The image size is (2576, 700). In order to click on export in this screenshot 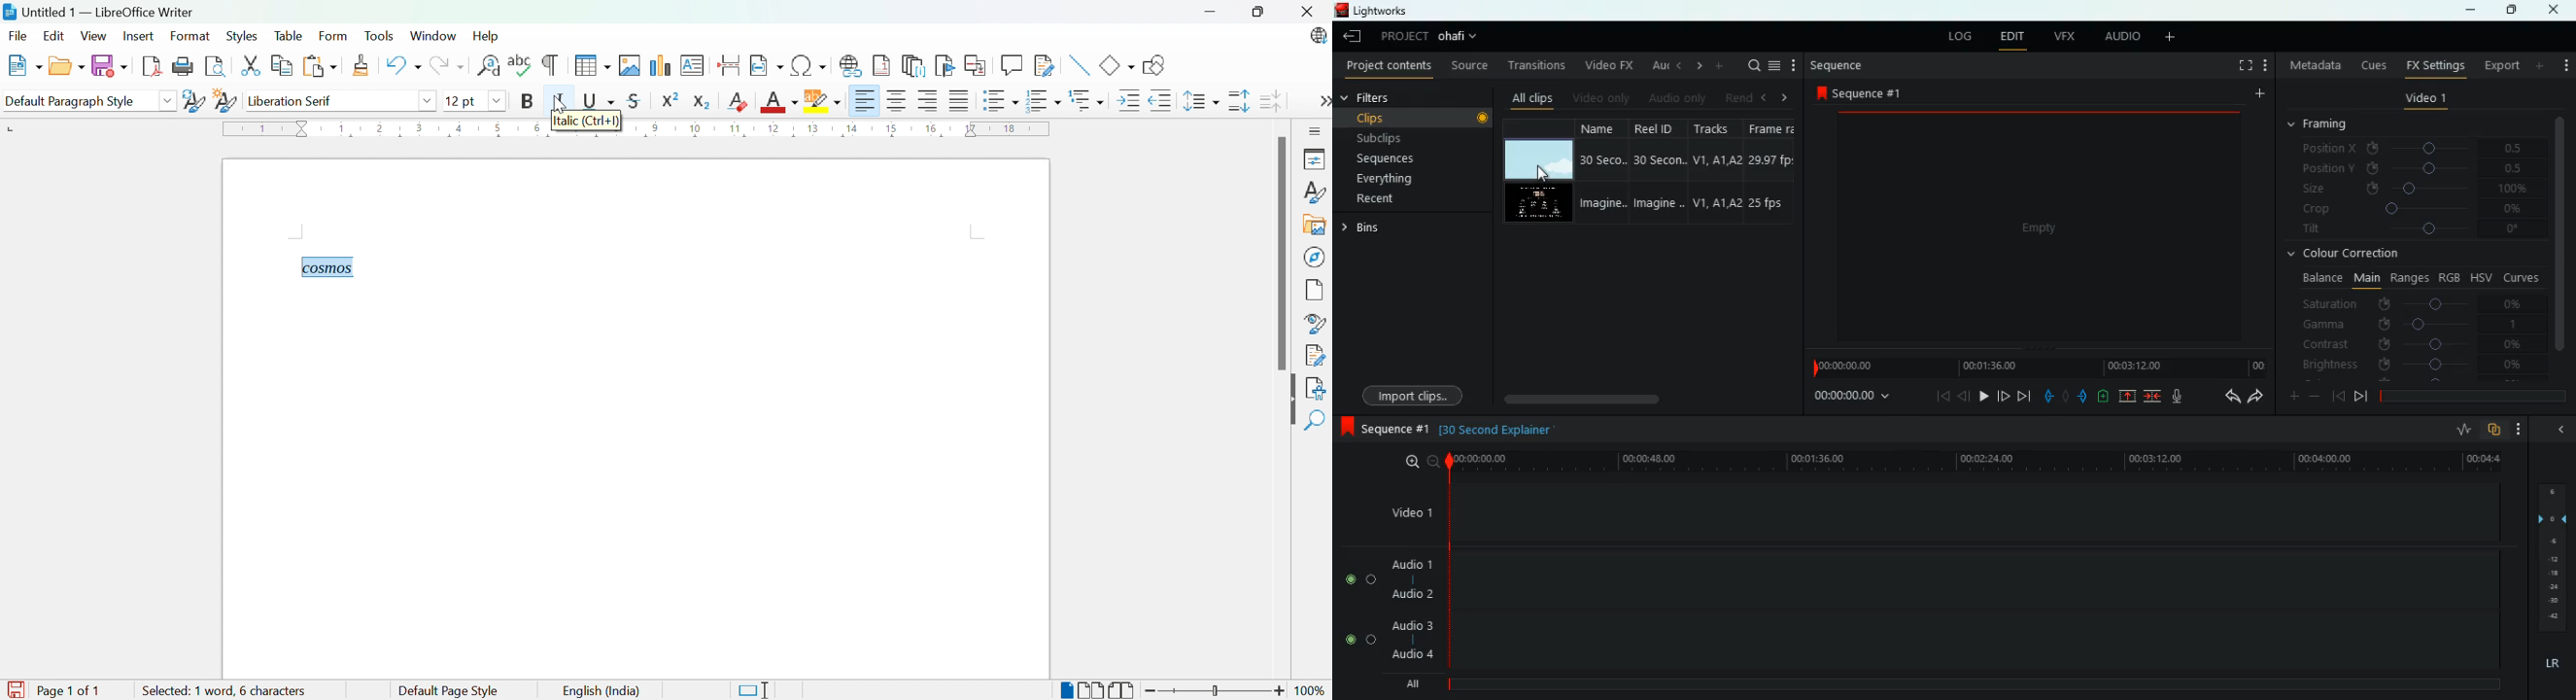, I will do `click(2497, 65)`.